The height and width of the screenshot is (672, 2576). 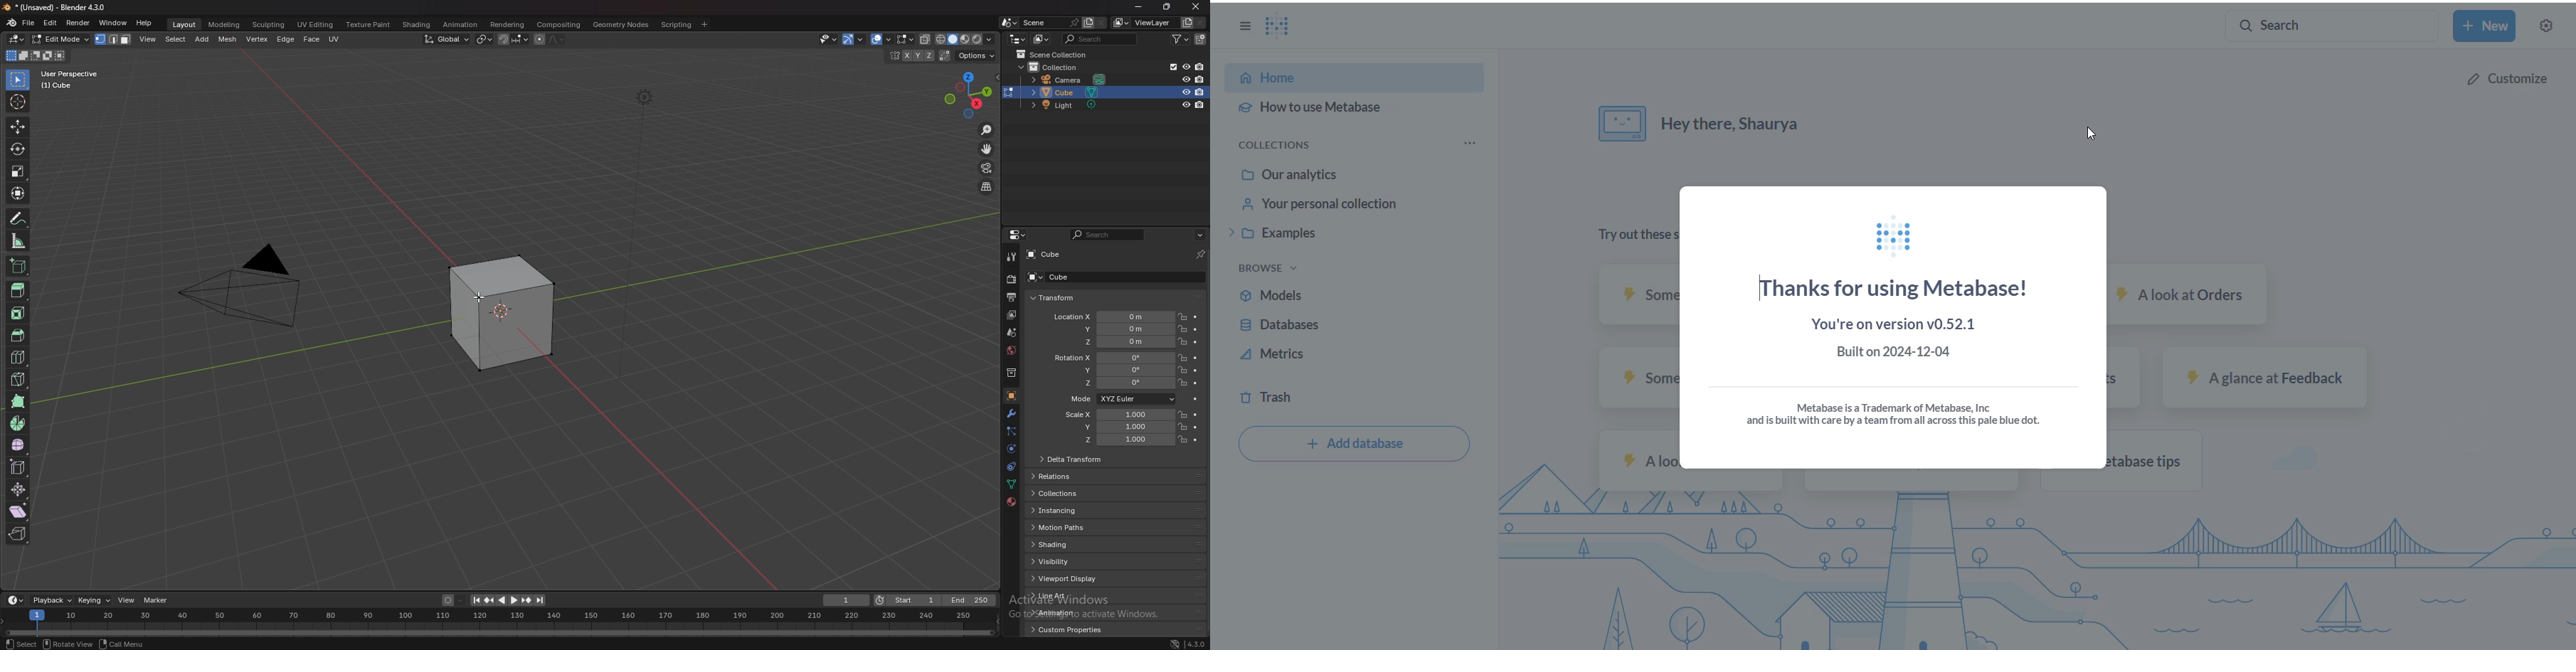 I want to click on jump to keyframe, so click(x=526, y=600).